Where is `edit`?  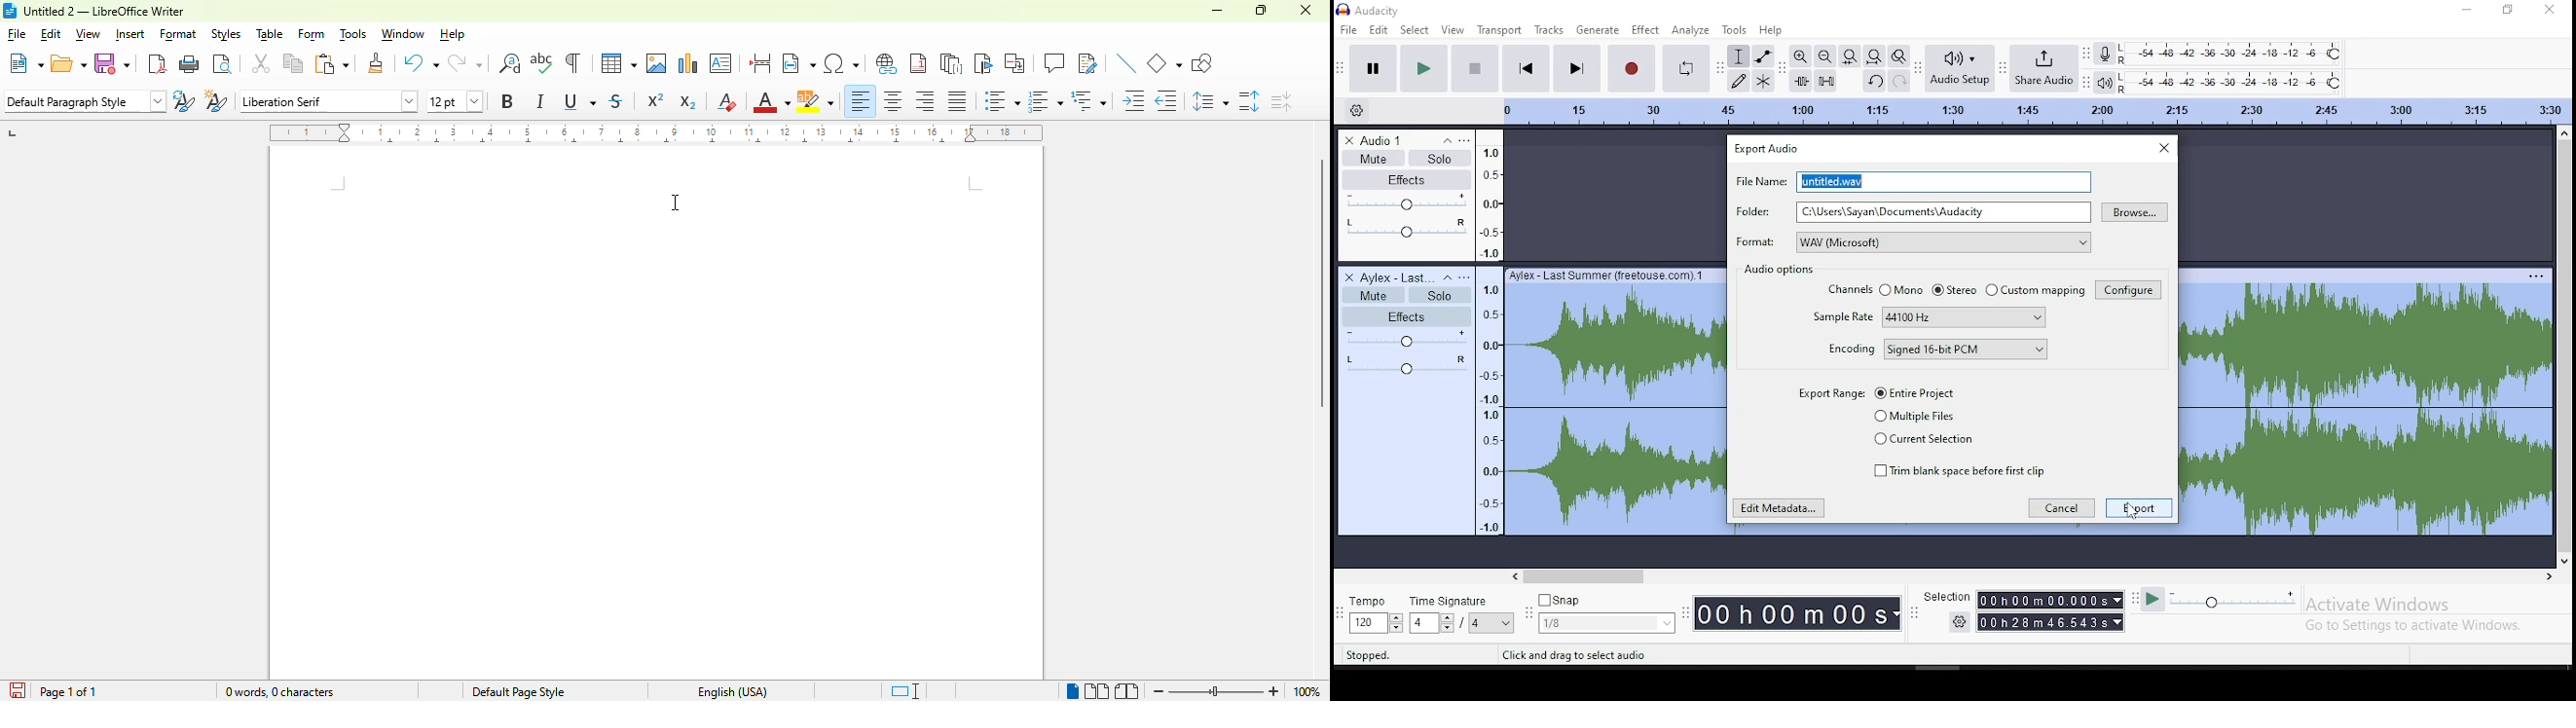 edit is located at coordinates (1379, 29).